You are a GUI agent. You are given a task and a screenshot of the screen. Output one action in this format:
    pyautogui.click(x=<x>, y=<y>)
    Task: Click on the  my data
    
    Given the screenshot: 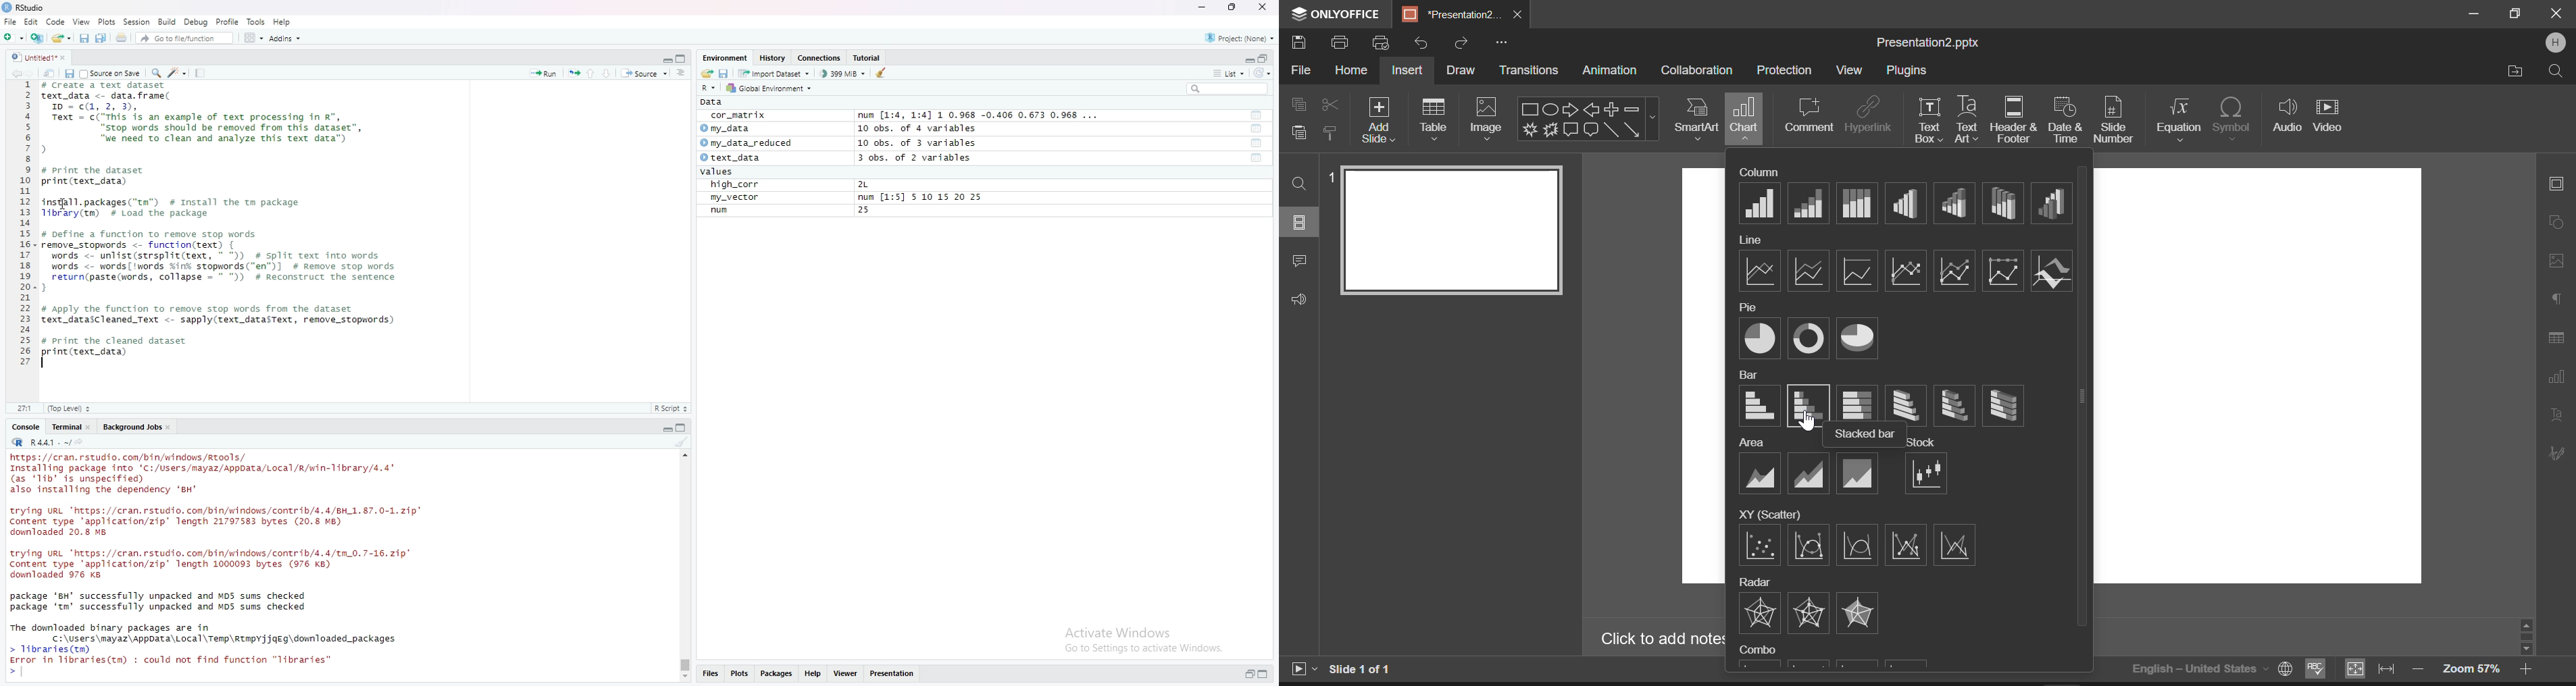 What is the action you would take?
    pyautogui.click(x=726, y=127)
    